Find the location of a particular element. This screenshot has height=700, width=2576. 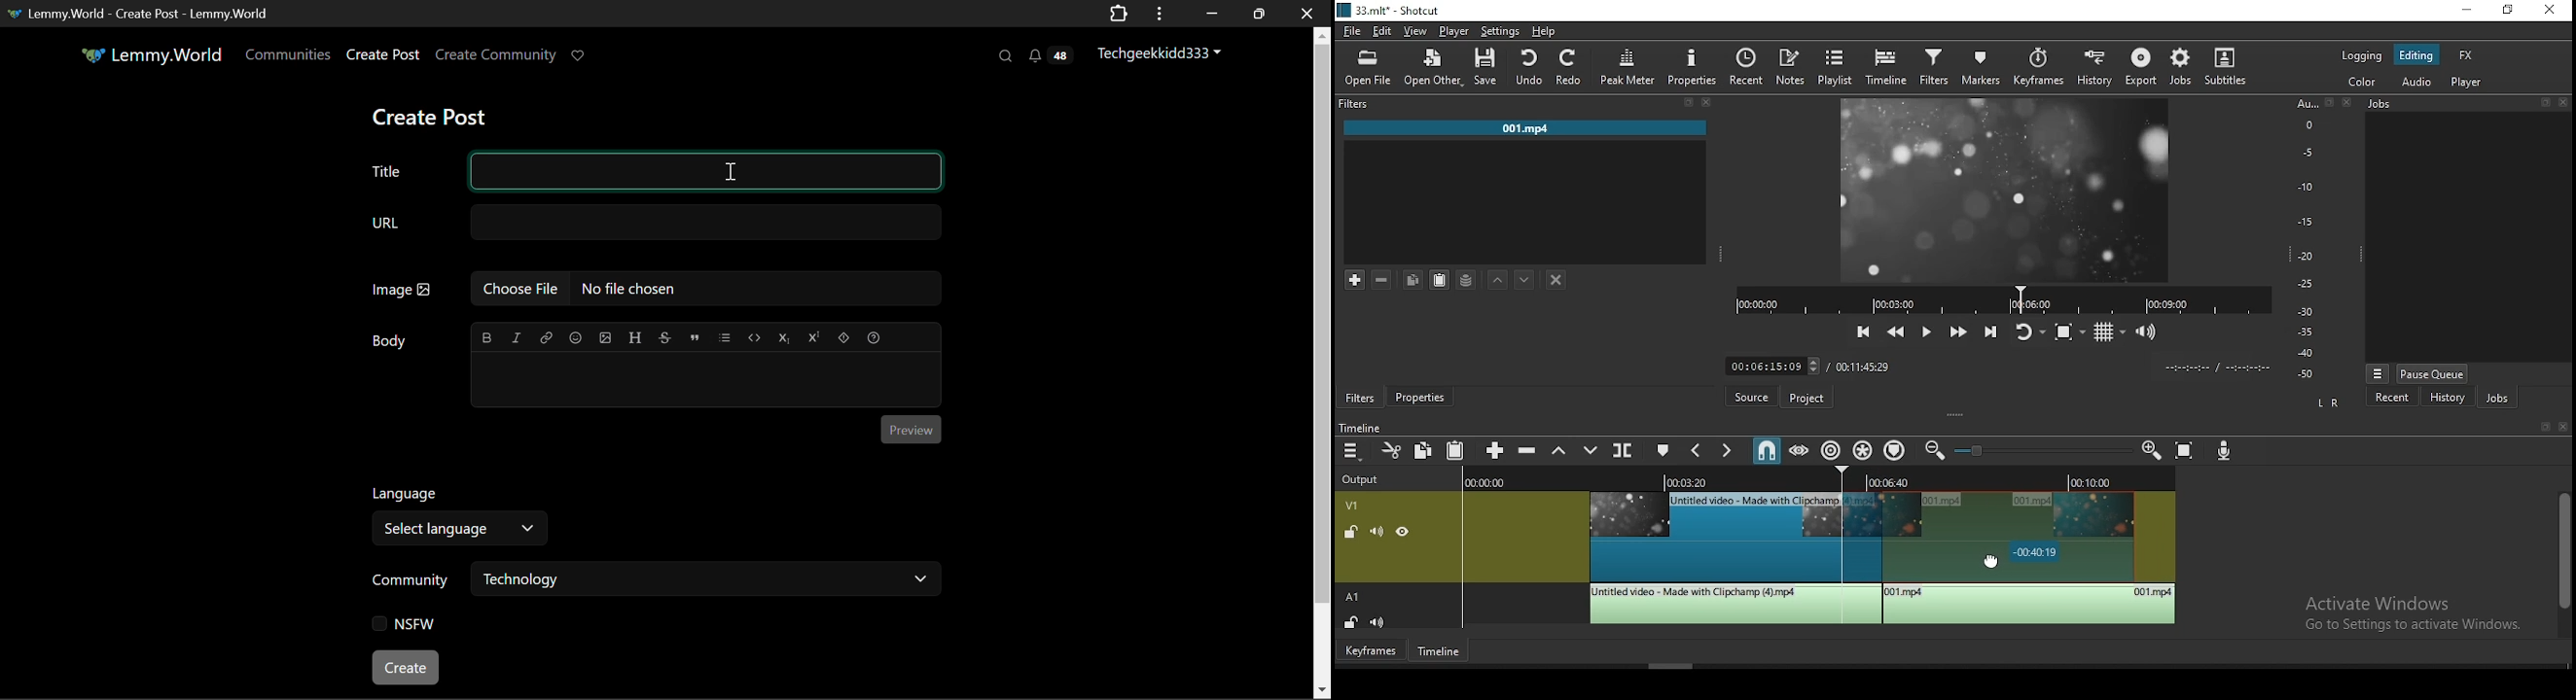

recent is located at coordinates (2392, 398).